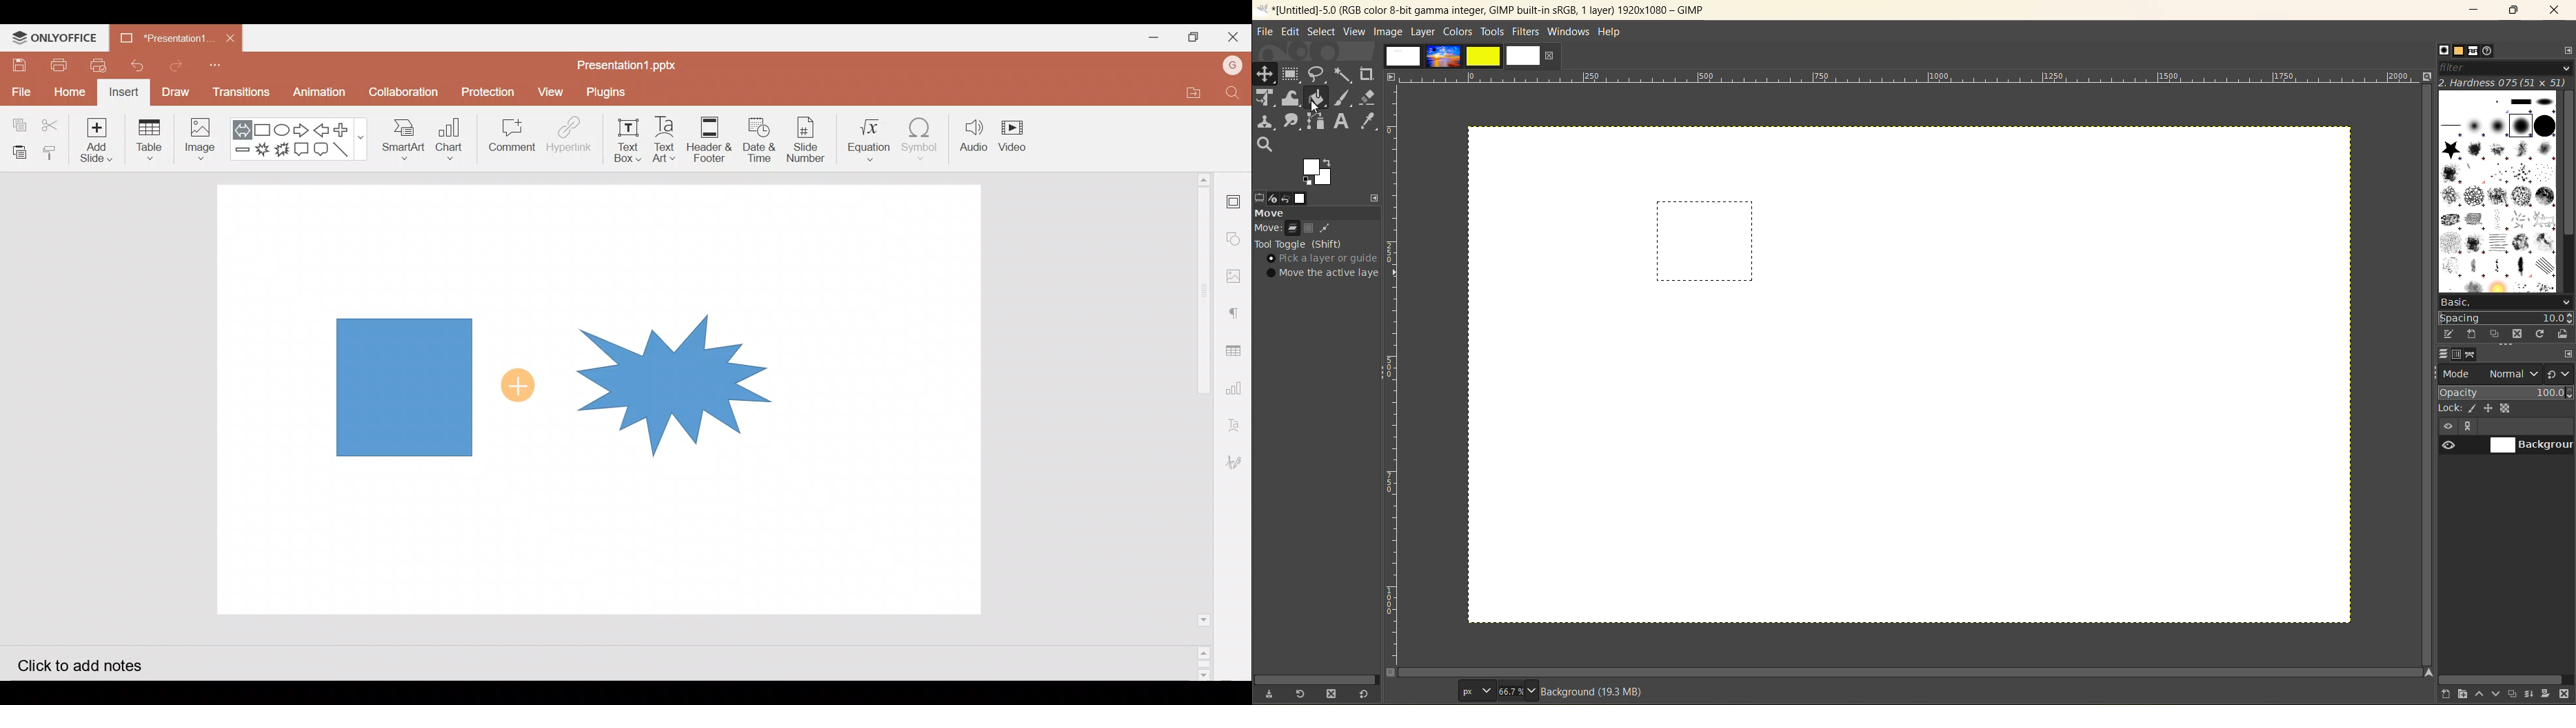 Image resolution: width=2576 pixels, height=728 pixels. I want to click on save tool preset, so click(1272, 693).